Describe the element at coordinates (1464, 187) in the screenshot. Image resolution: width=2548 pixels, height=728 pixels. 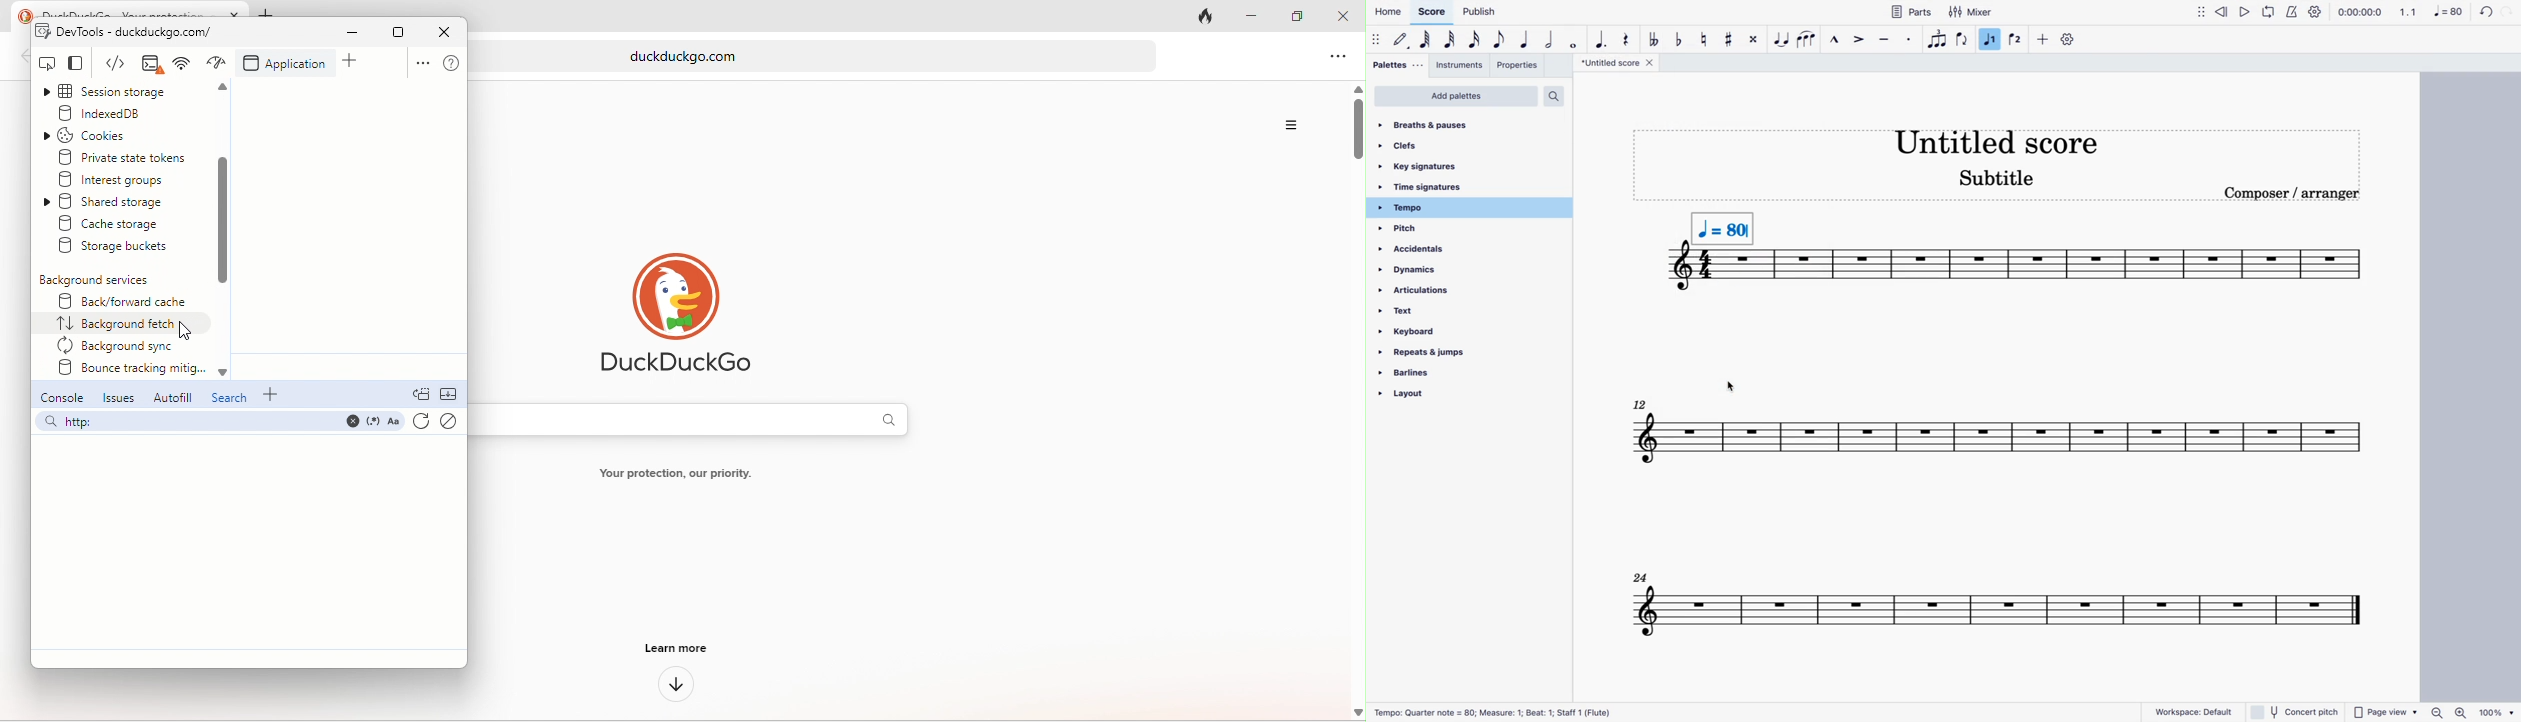
I see `time signatures` at that location.